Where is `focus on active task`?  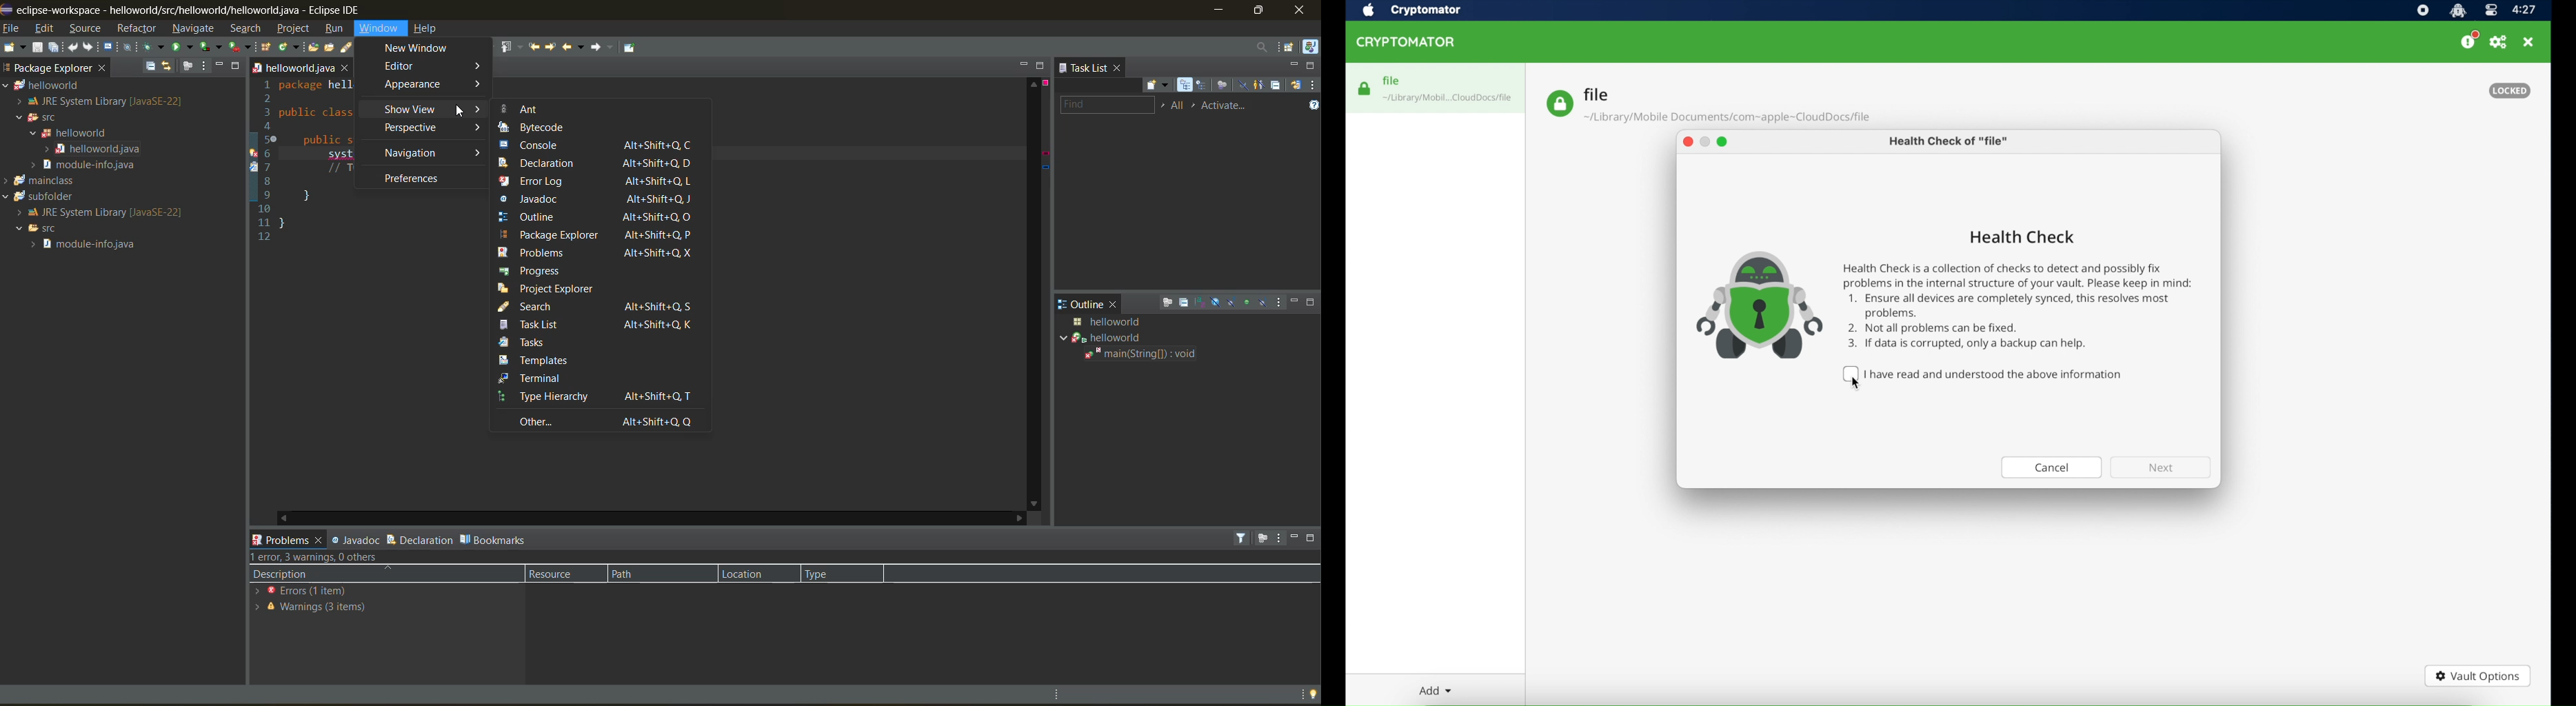
focus on active task is located at coordinates (1267, 536).